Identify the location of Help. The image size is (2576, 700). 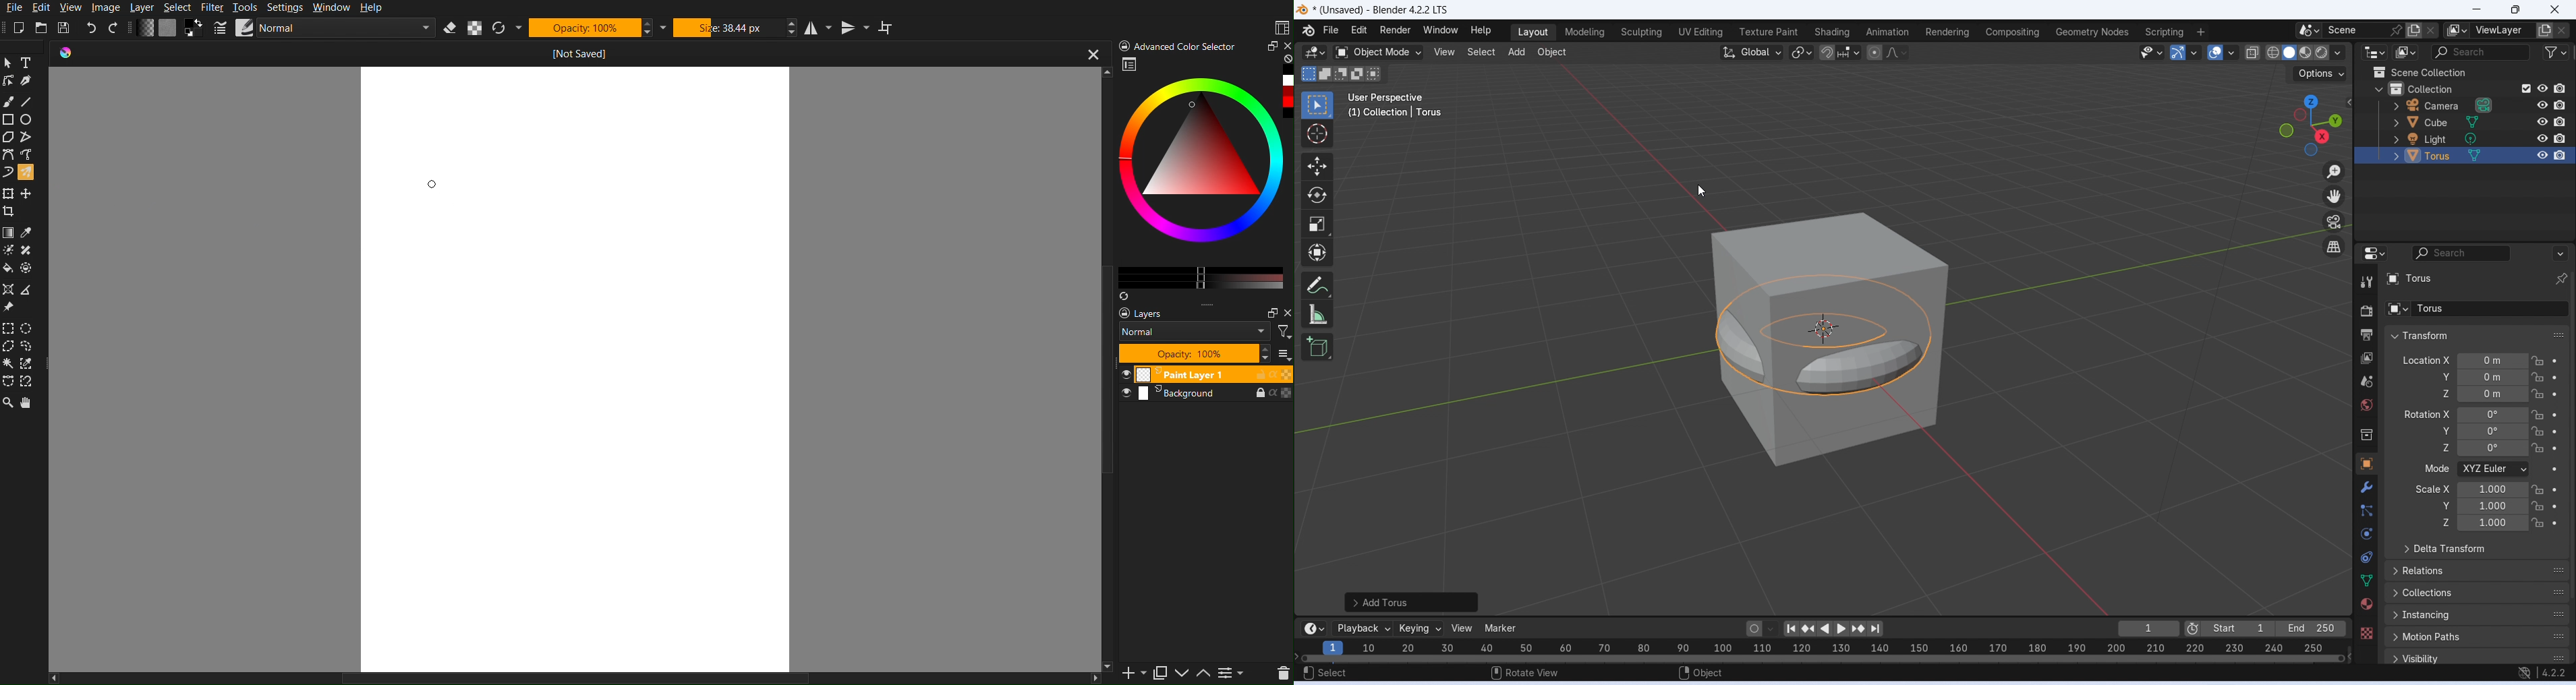
(377, 8).